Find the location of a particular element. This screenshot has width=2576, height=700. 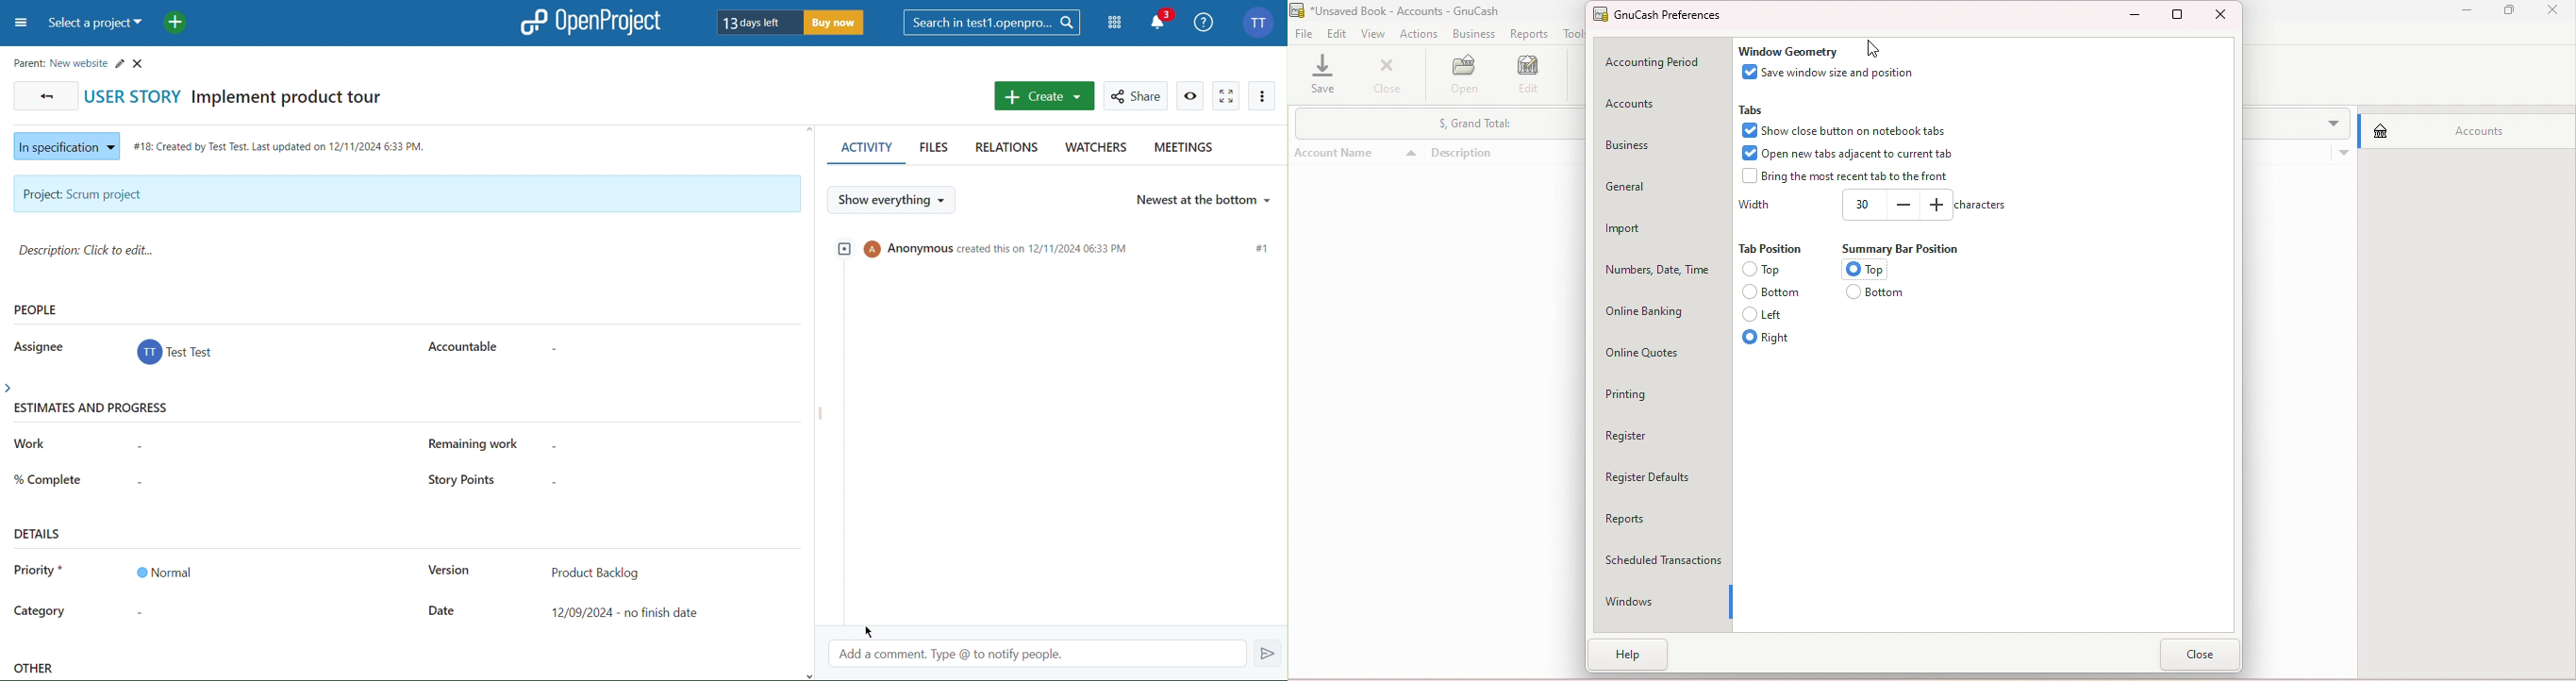

Assignee is located at coordinates (36, 345).